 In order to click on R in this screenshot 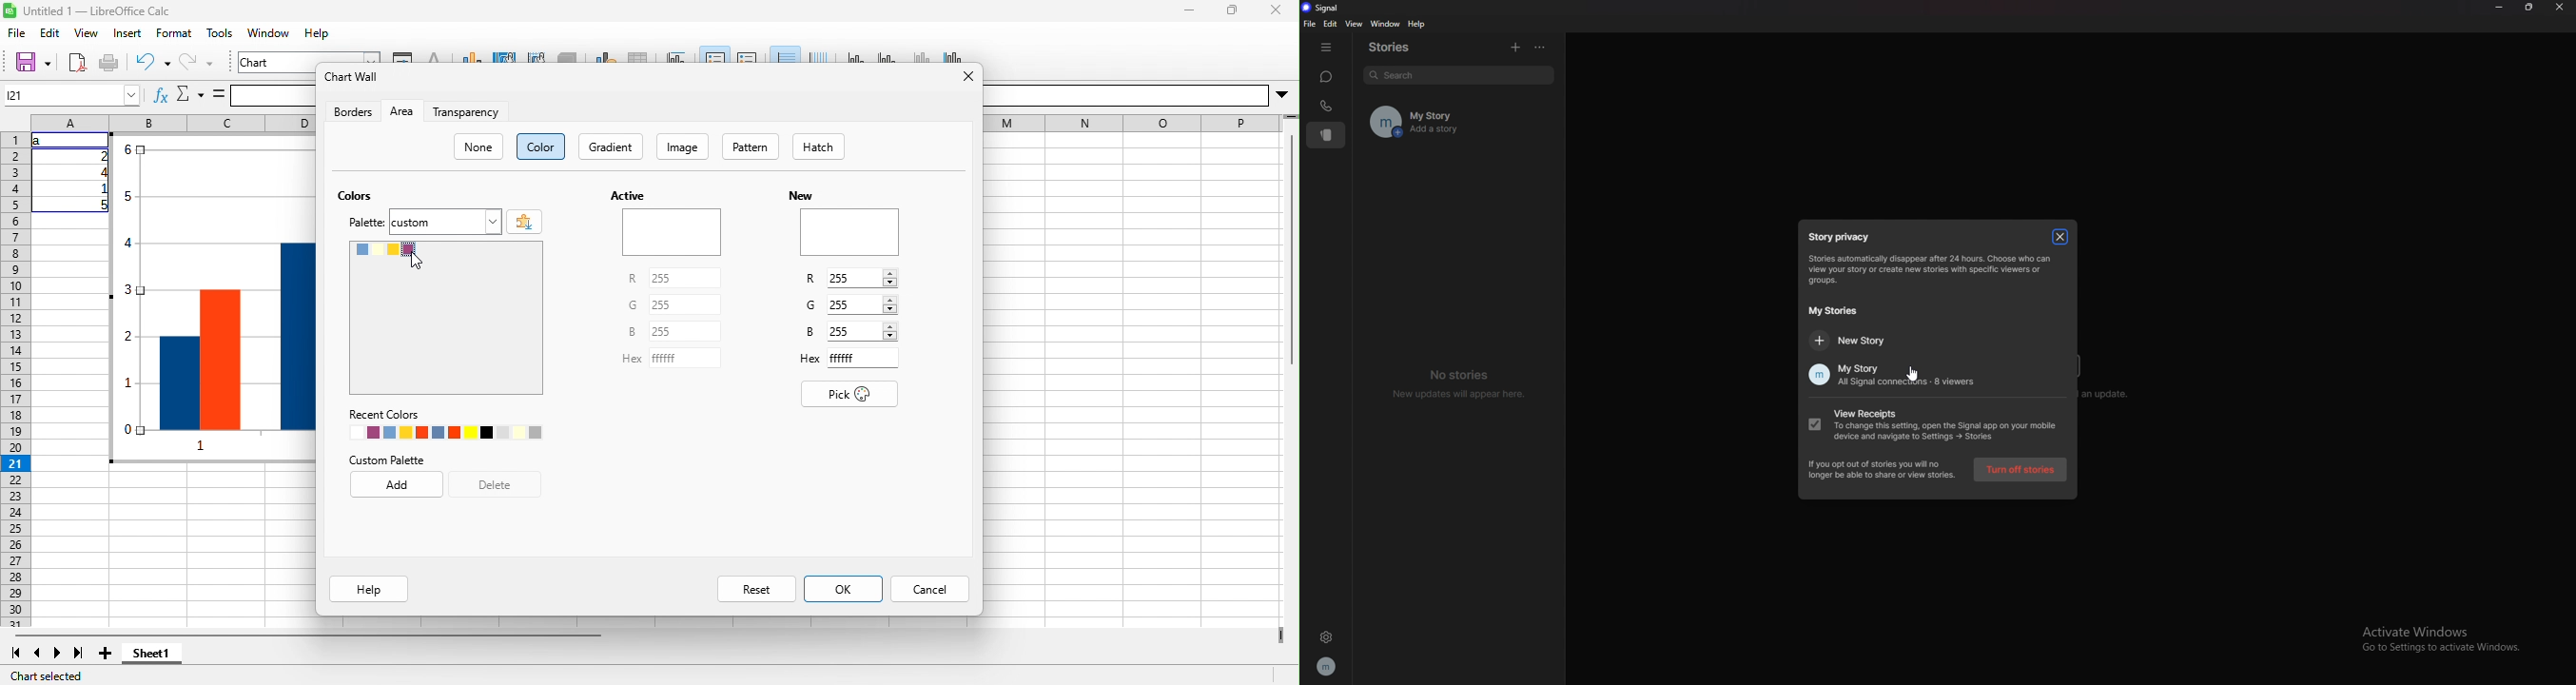, I will do `click(633, 278)`.